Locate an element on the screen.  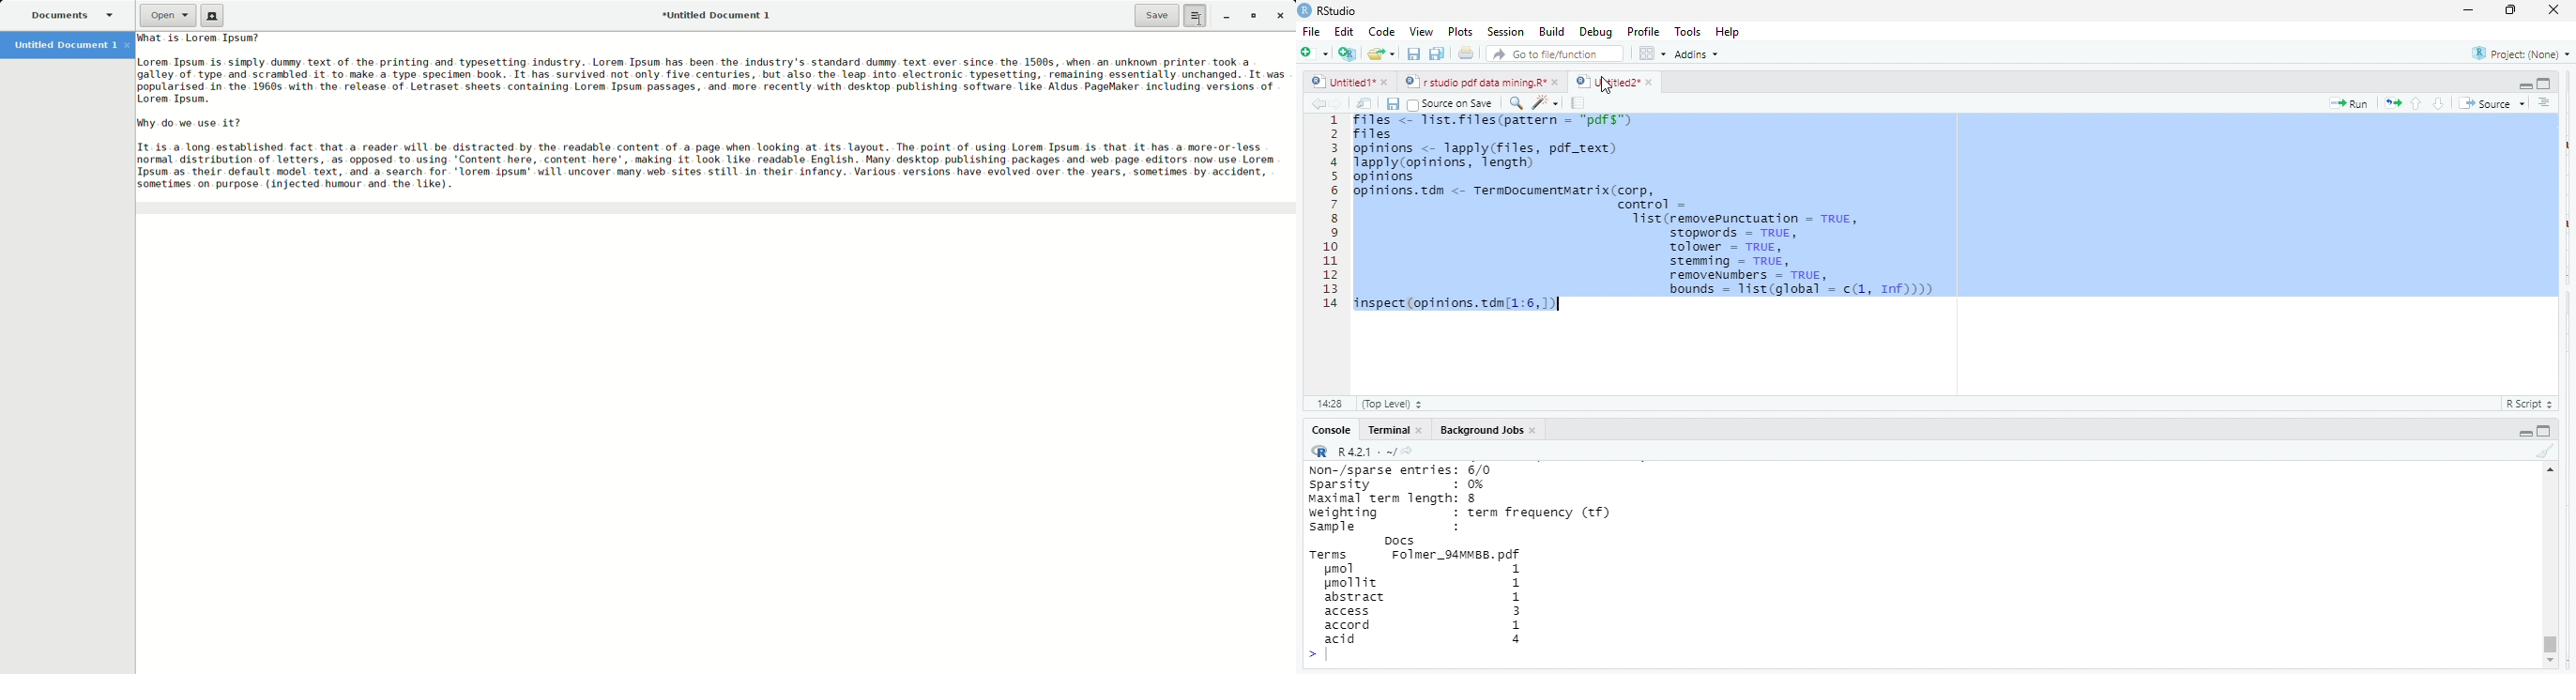
rs studio pdf data mining r is located at coordinates (1474, 83).